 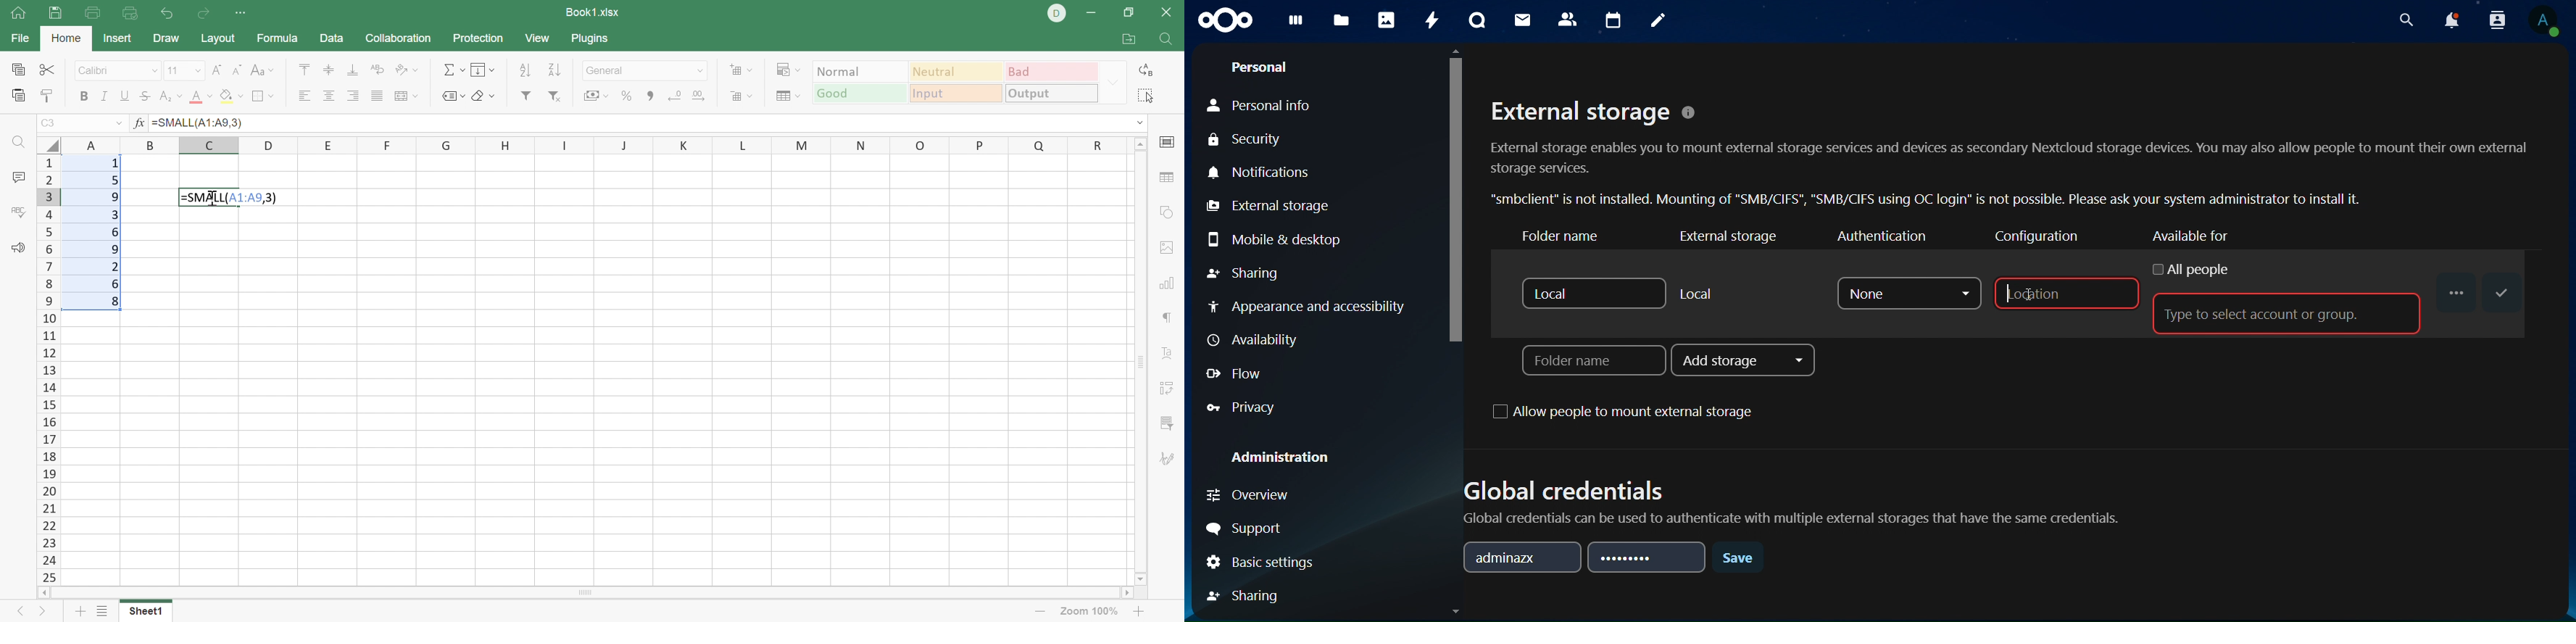 What do you see at coordinates (19, 247) in the screenshot?
I see `Feedback & Support` at bounding box center [19, 247].